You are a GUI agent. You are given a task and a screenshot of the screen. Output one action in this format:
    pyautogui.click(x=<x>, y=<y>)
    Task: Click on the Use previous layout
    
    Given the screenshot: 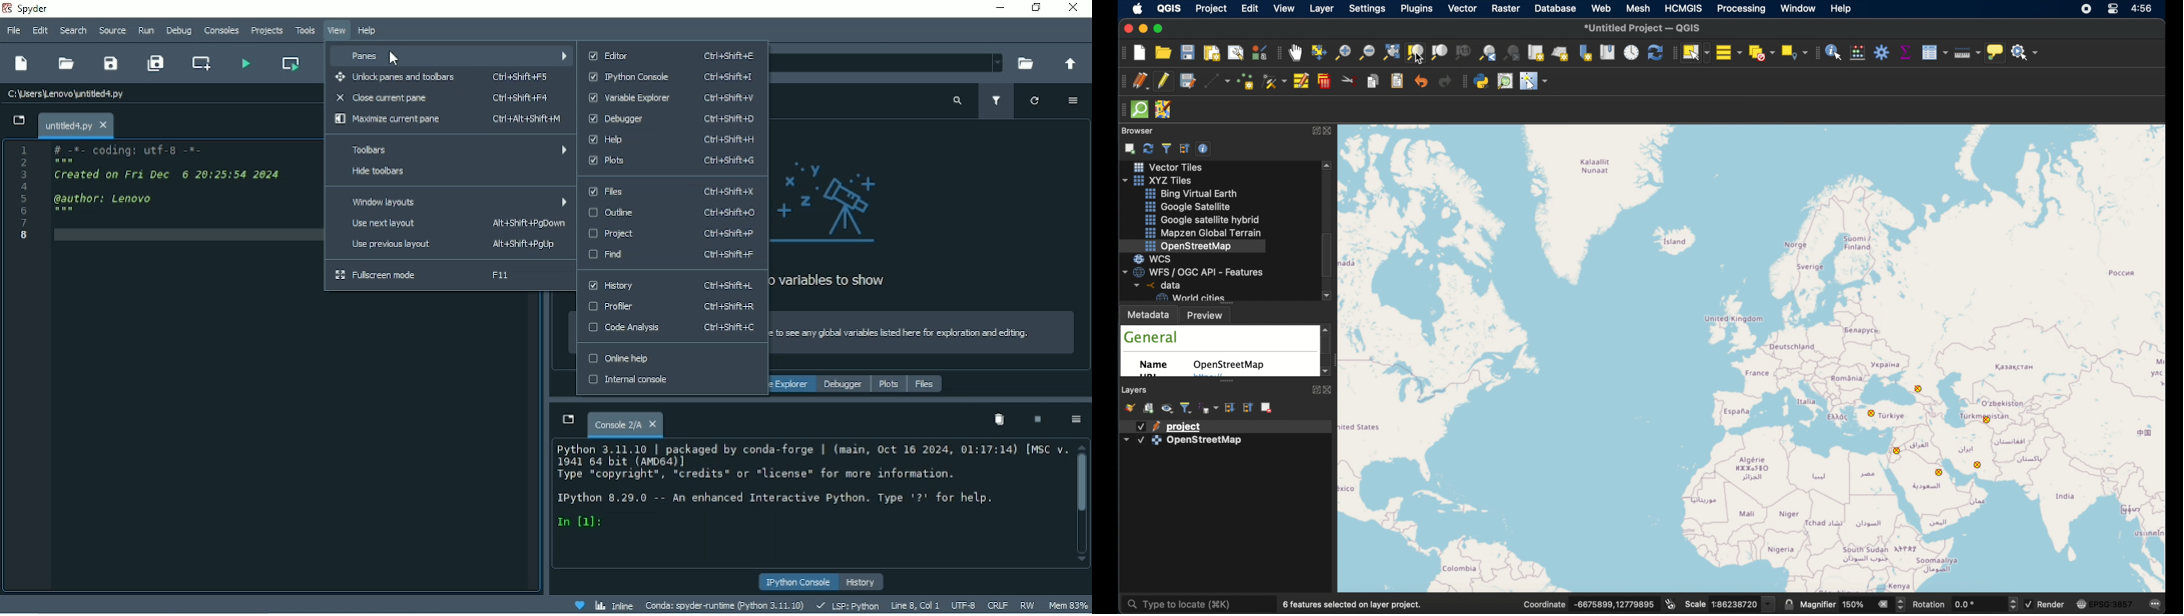 What is the action you would take?
    pyautogui.click(x=448, y=245)
    